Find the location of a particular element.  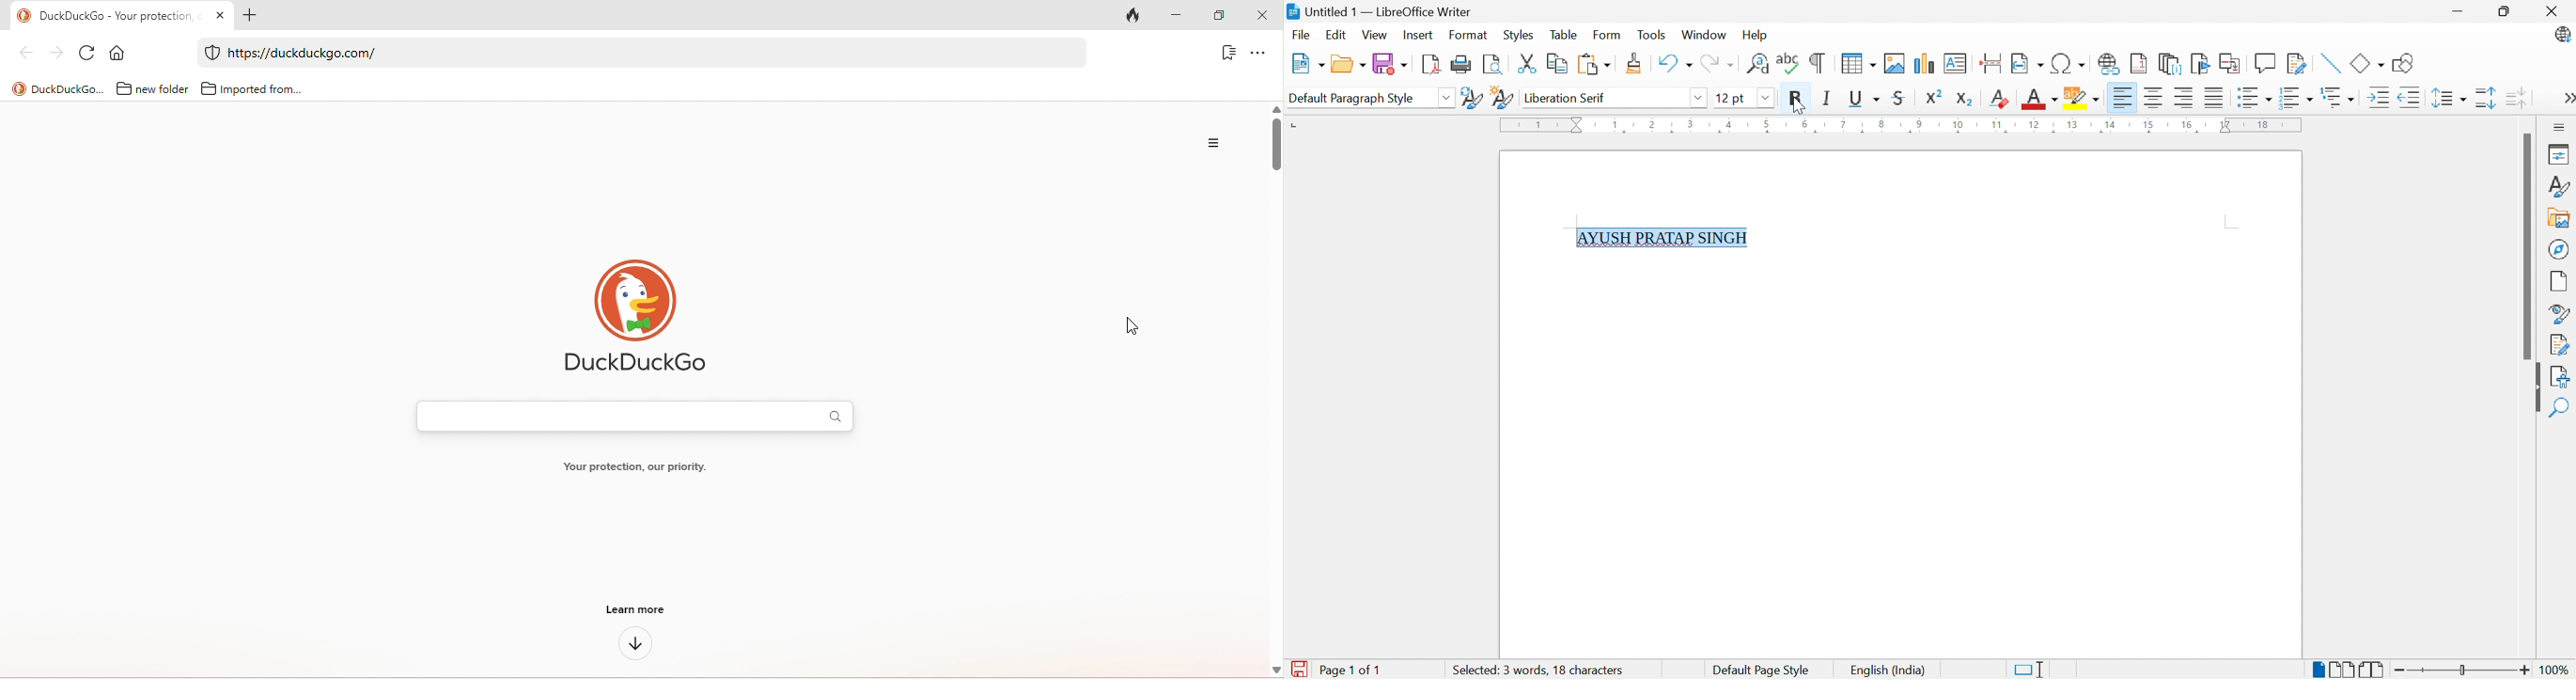

Paste is located at coordinates (1593, 63).